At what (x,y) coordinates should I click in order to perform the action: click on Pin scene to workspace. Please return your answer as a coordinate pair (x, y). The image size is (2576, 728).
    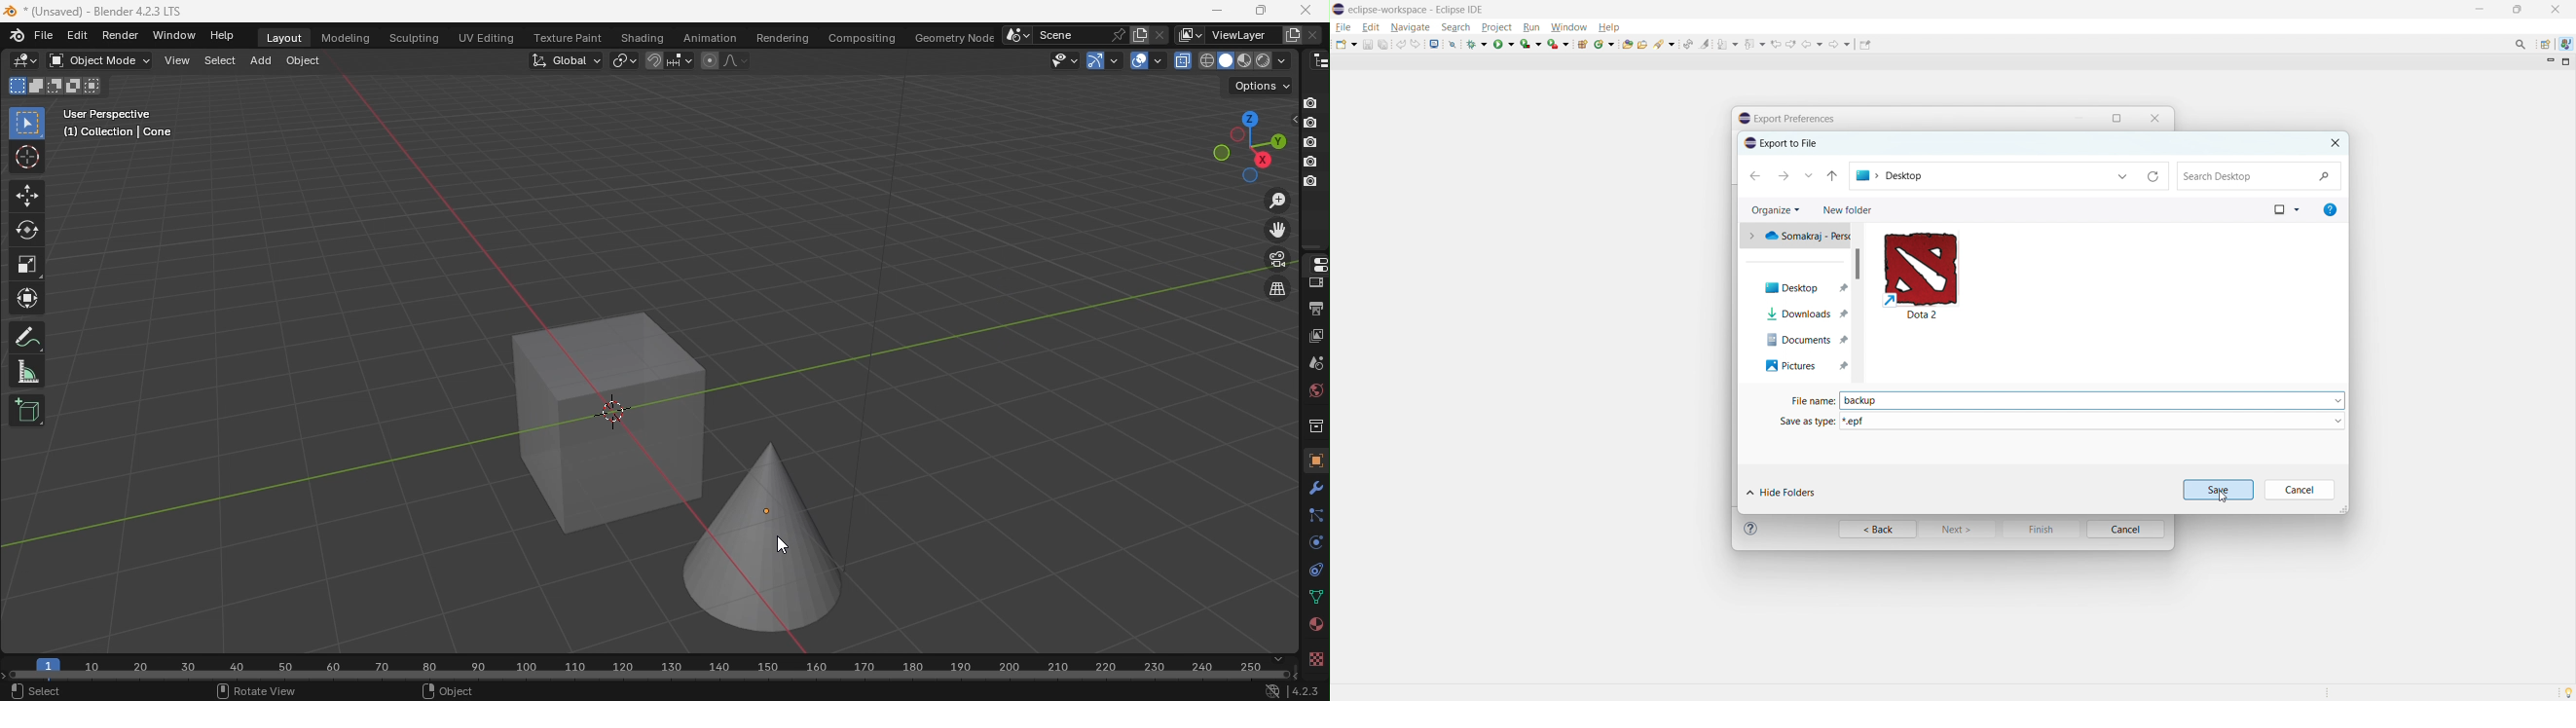
    Looking at the image, I should click on (1117, 34).